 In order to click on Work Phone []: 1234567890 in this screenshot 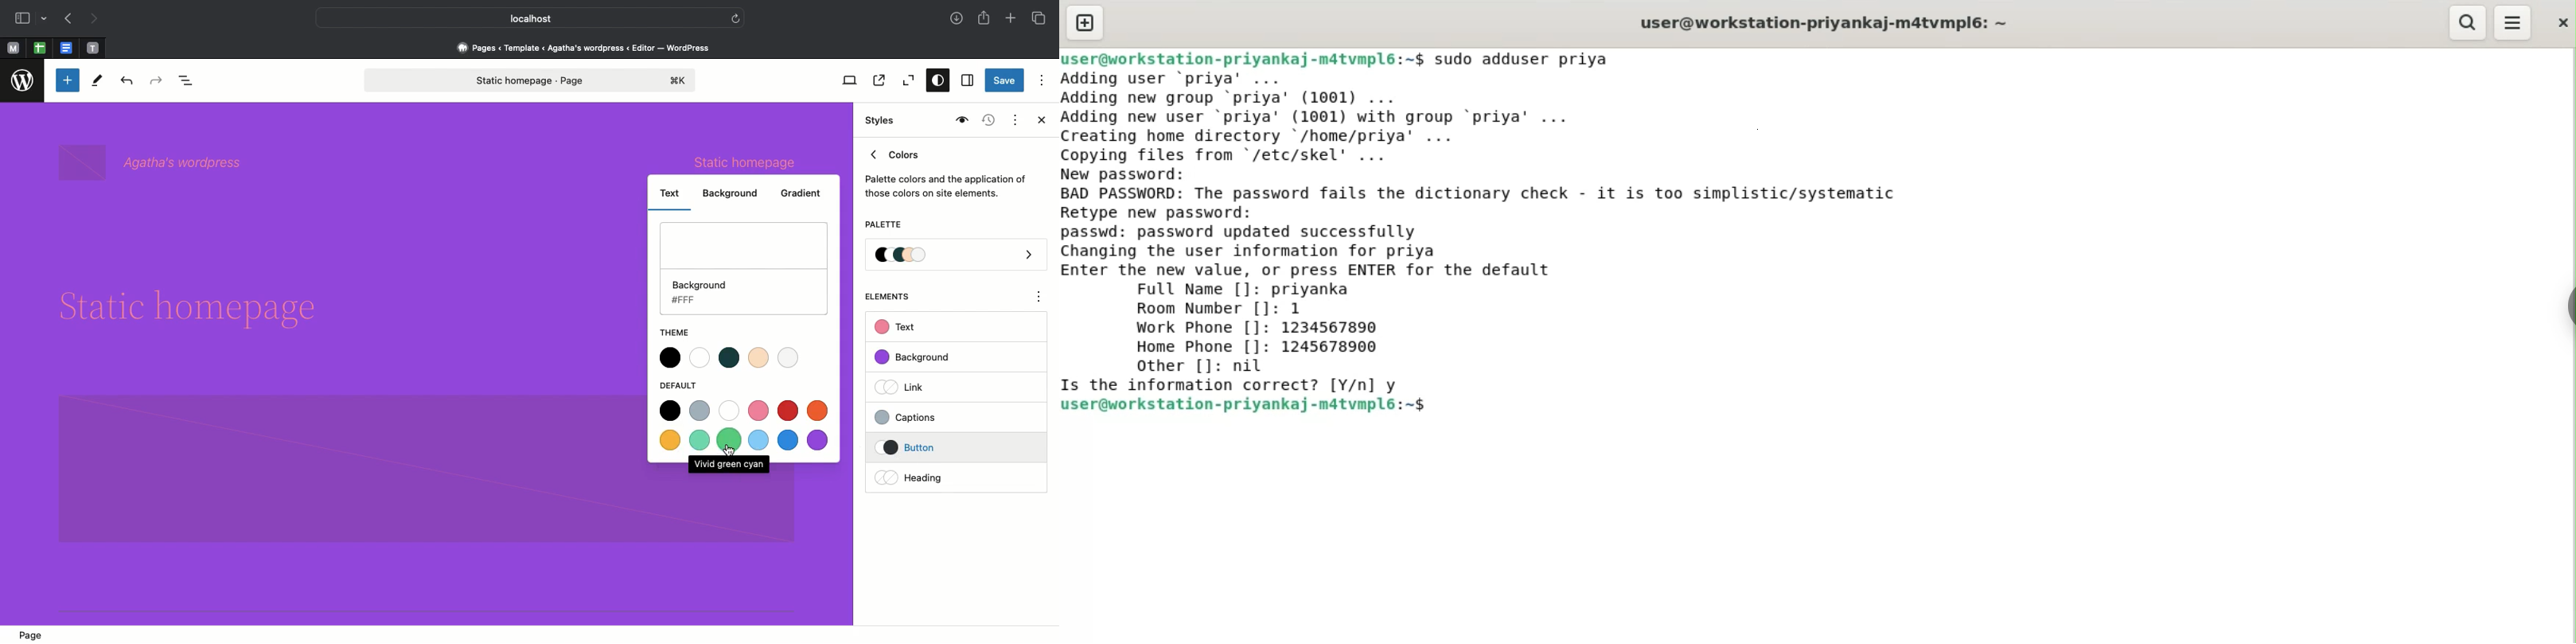, I will do `click(1261, 328)`.